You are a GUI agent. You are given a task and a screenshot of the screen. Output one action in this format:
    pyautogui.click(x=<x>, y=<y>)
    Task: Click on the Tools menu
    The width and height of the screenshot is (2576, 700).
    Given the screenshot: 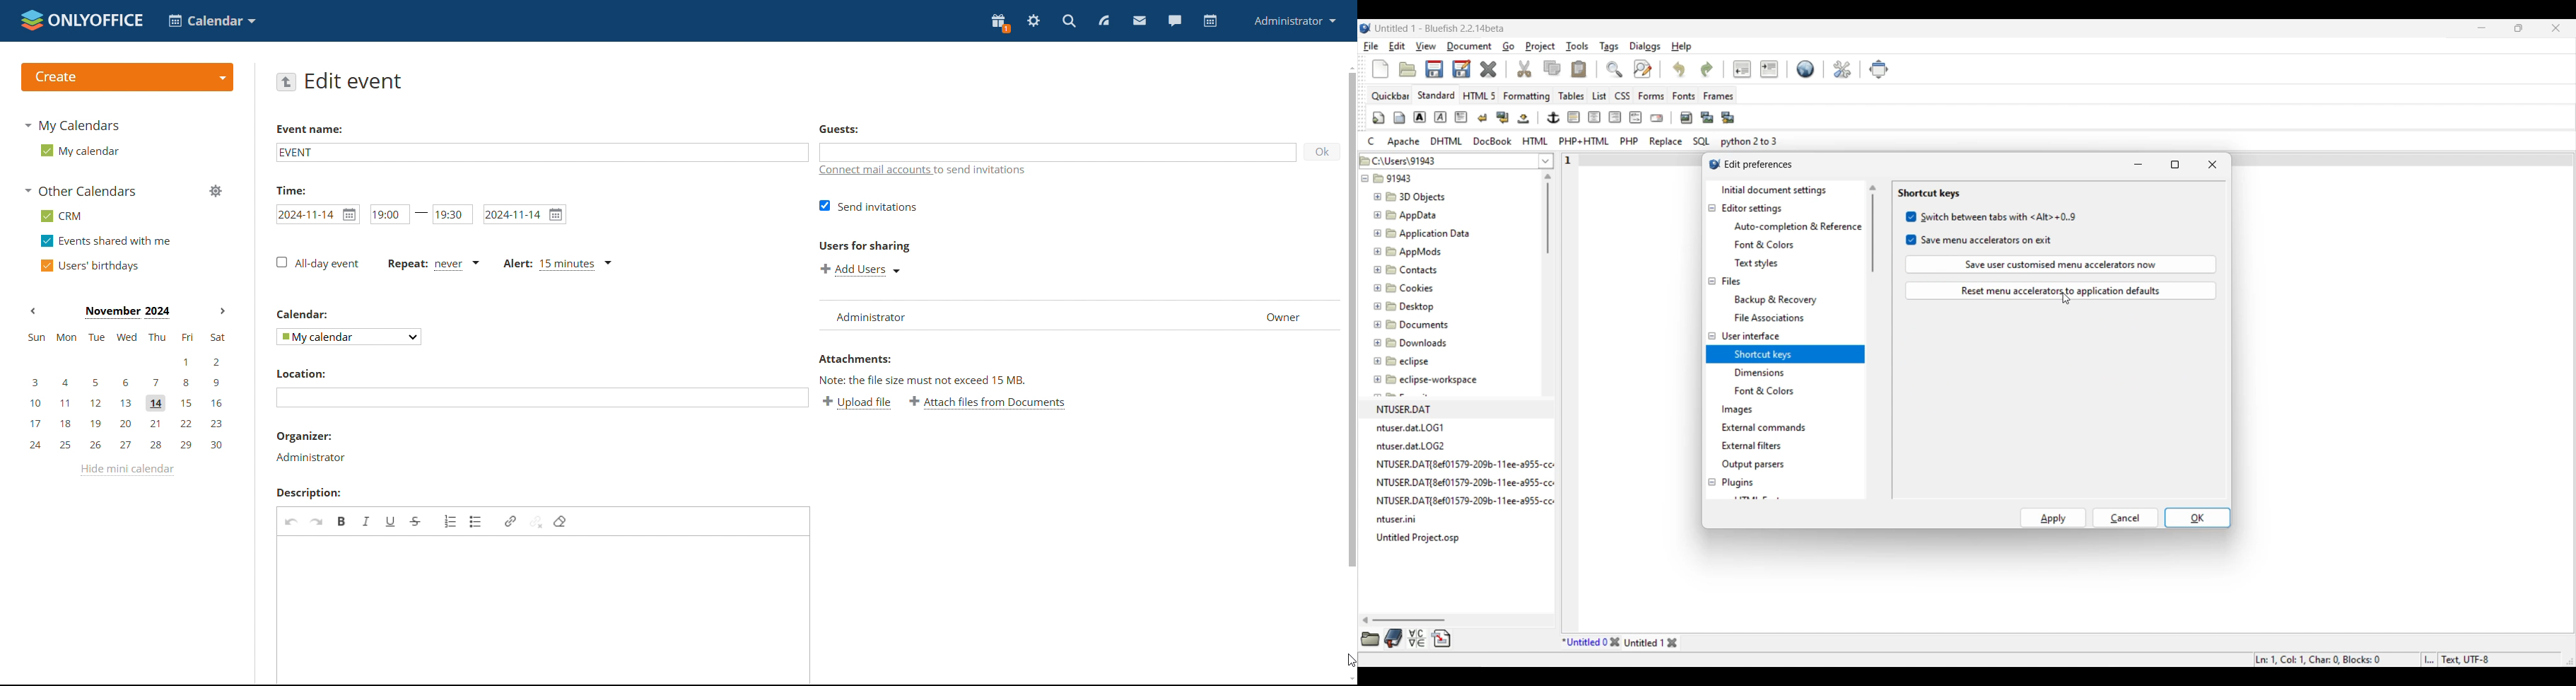 What is the action you would take?
    pyautogui.click(x=1578, y=46)
    